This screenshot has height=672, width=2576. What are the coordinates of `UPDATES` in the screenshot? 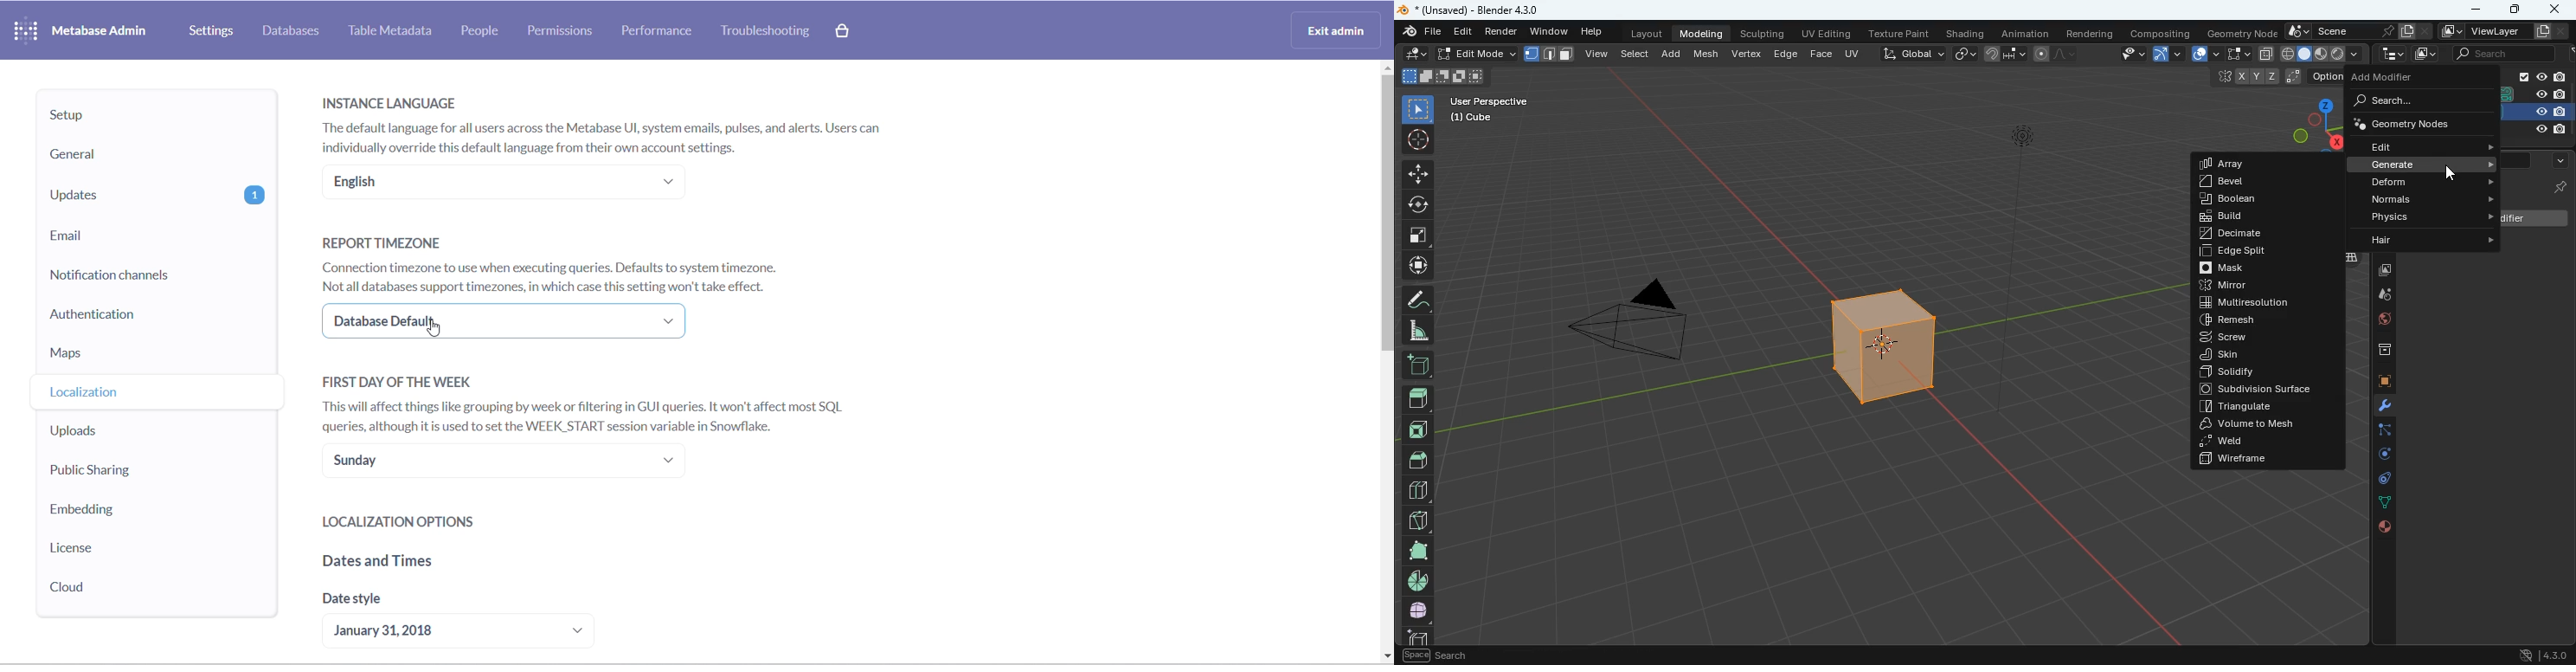 It's located at (156, 196).